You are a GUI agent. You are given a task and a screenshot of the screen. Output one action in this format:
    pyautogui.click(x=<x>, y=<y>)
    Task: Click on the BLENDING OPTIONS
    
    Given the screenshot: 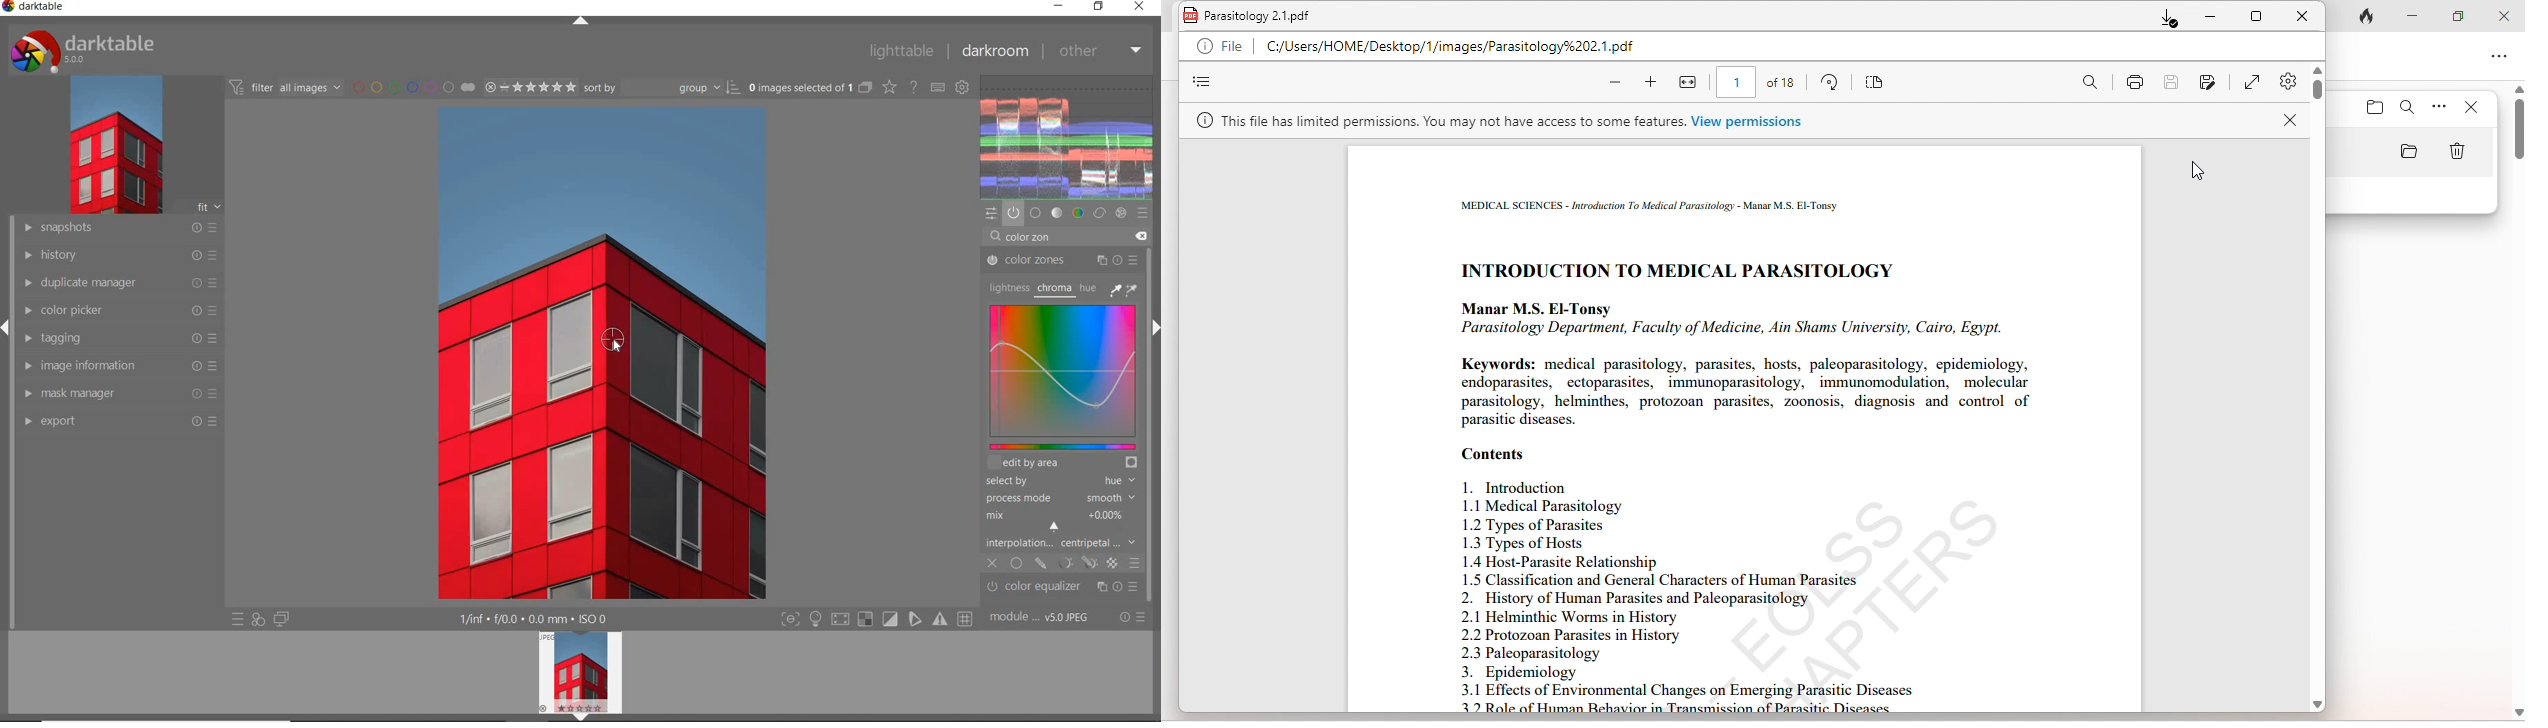 What is the action you would take?
    pyautogui.click(x=1136, y=562)
    